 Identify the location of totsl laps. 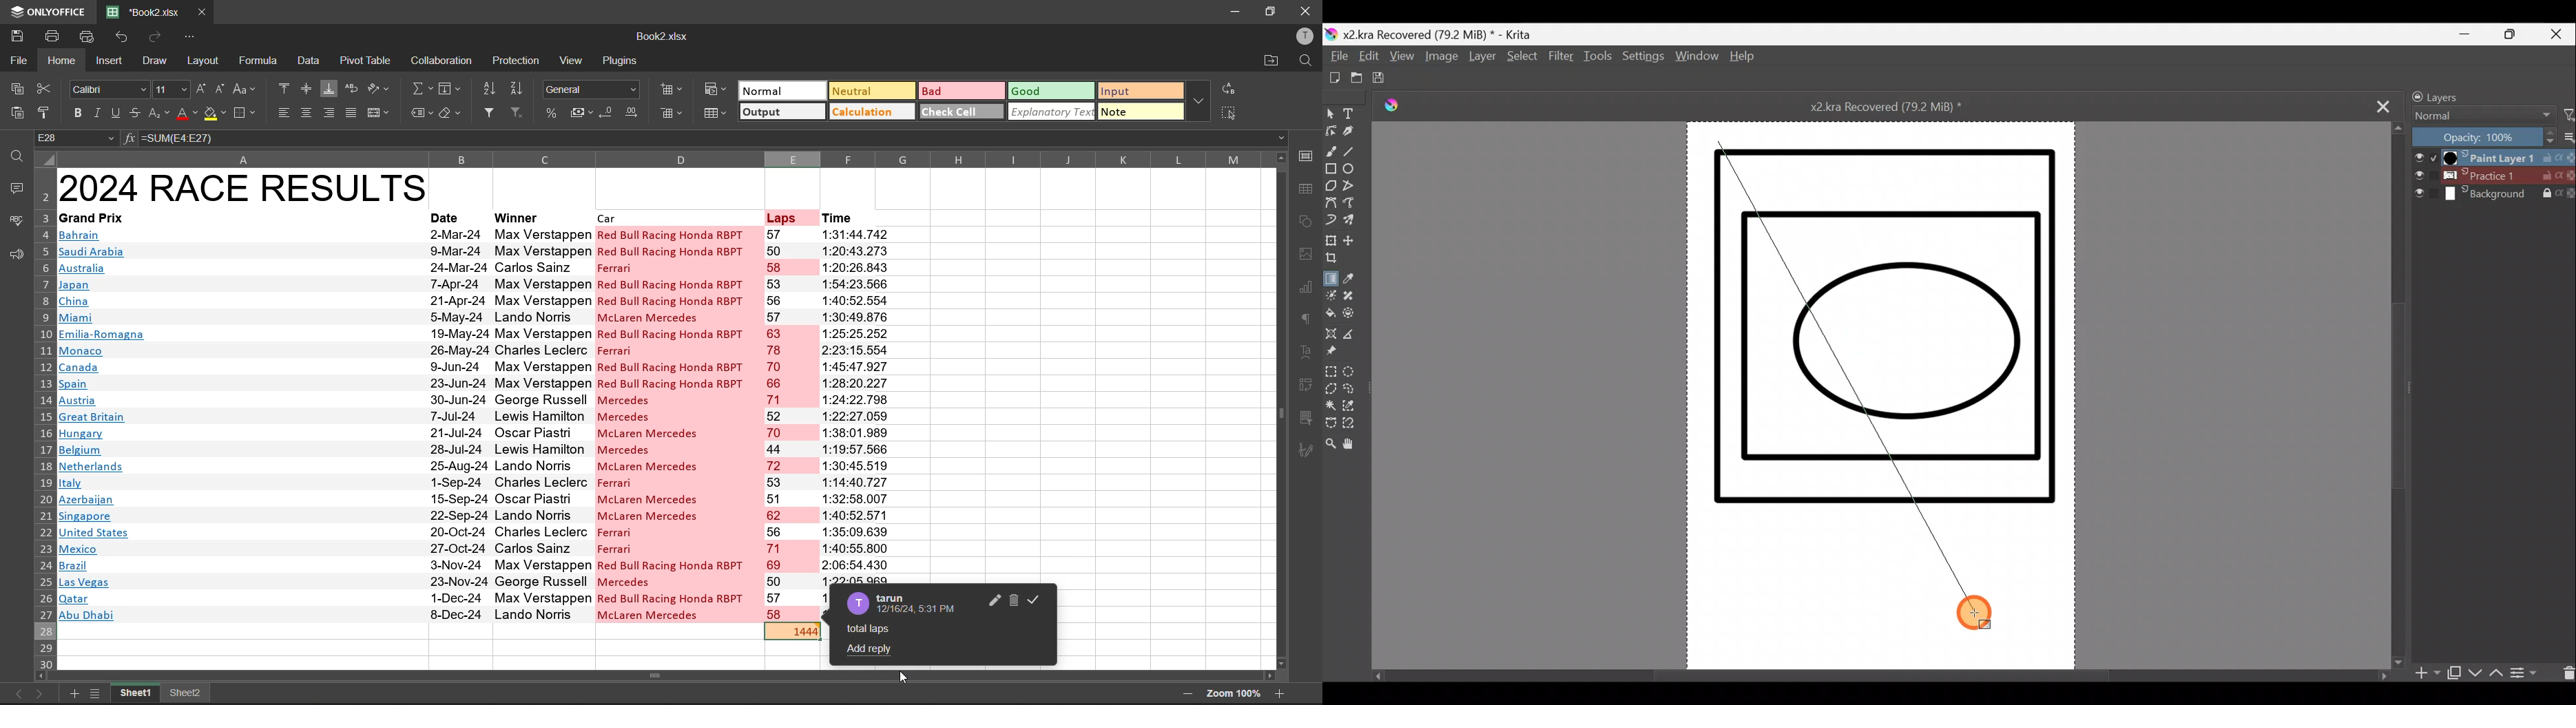
(798, 632).